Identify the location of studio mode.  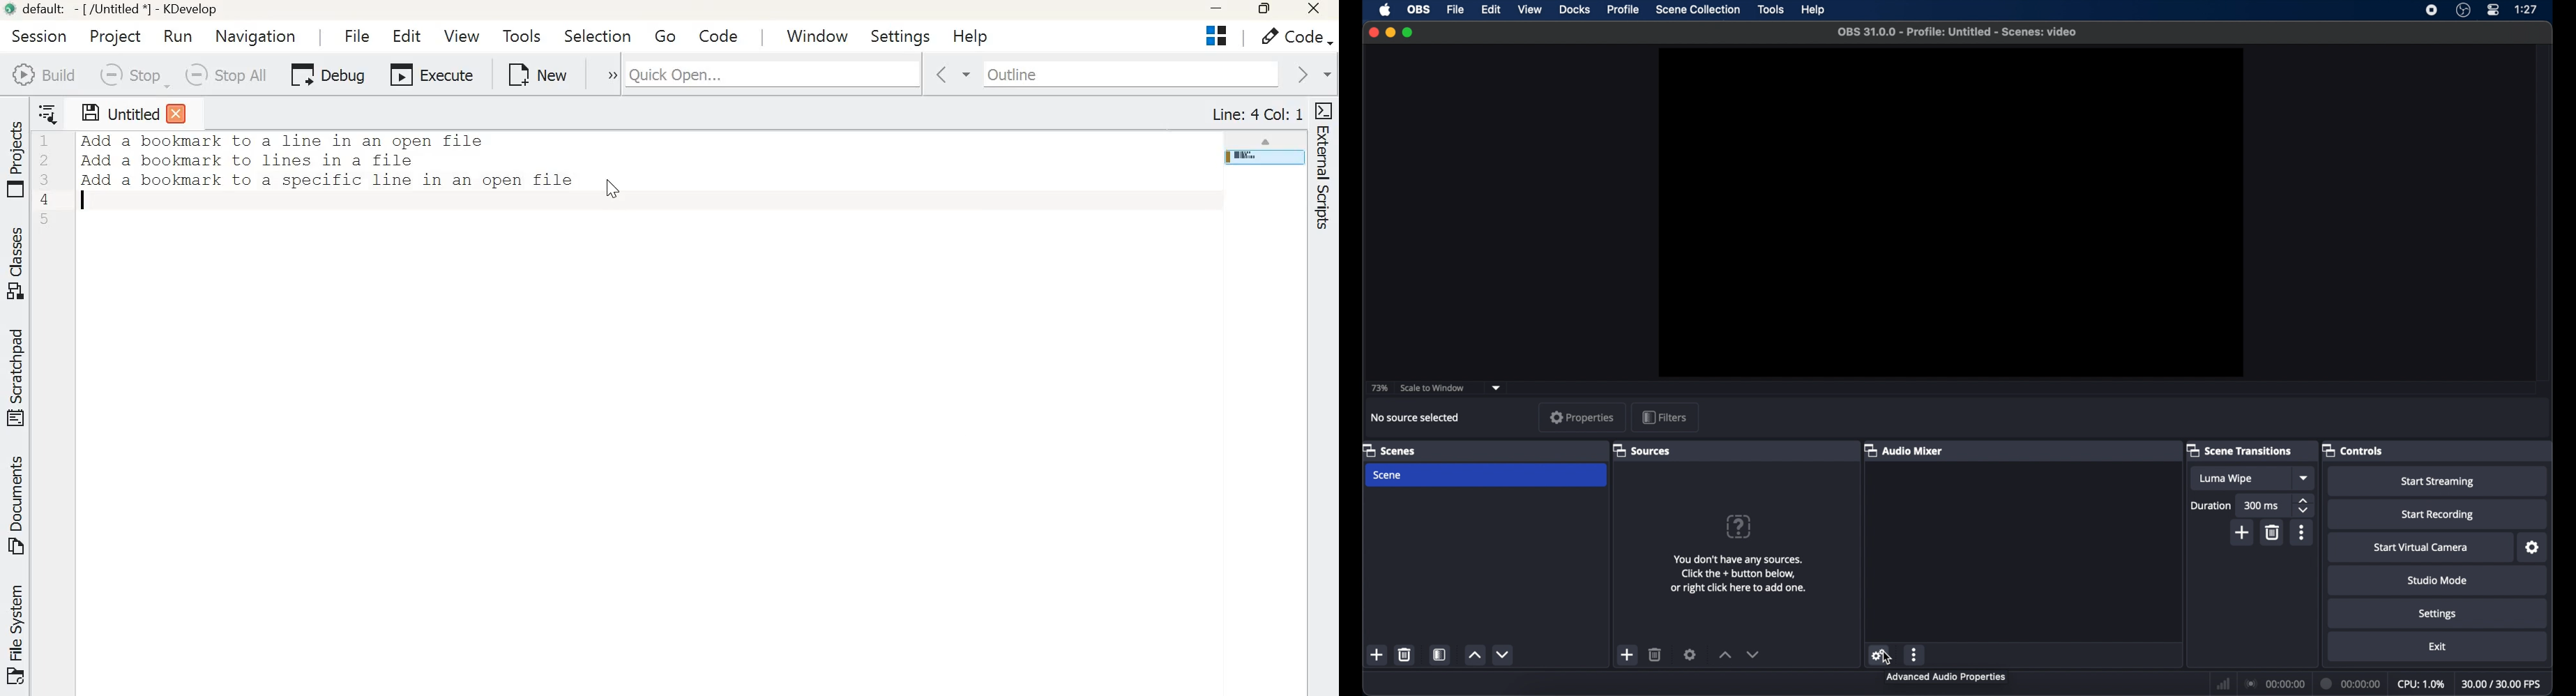
(2437, 581).